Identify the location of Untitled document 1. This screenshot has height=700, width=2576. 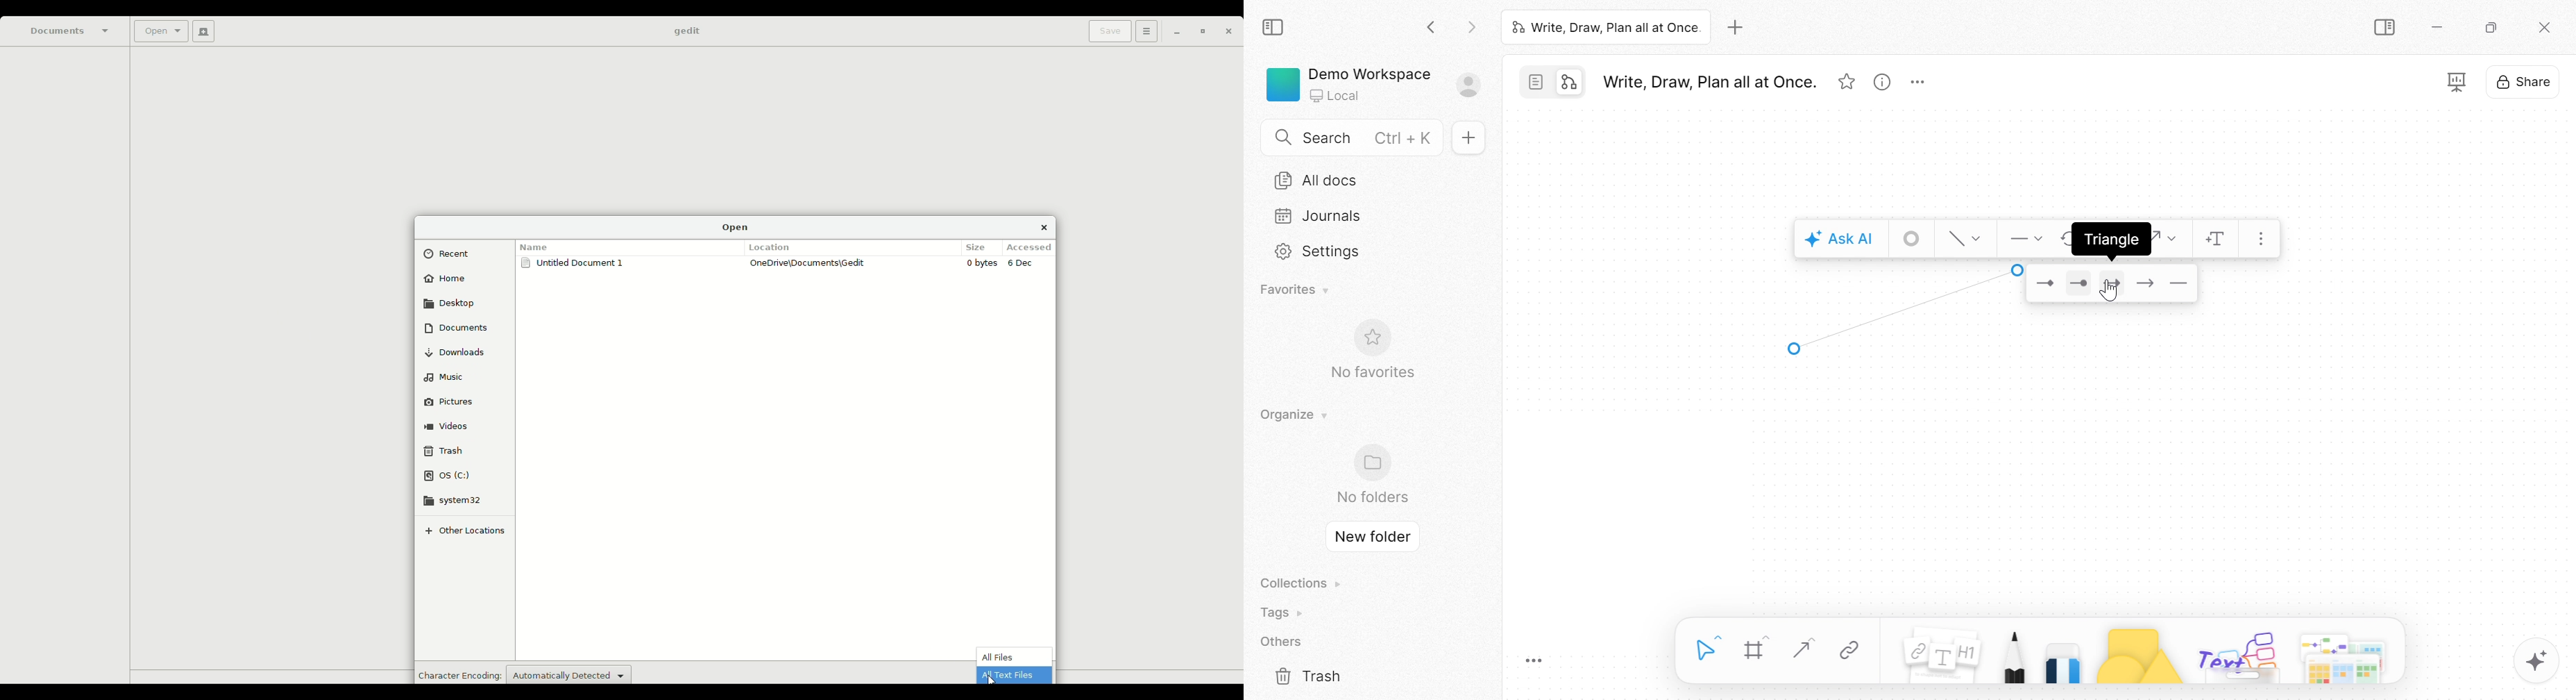
(575, 265).